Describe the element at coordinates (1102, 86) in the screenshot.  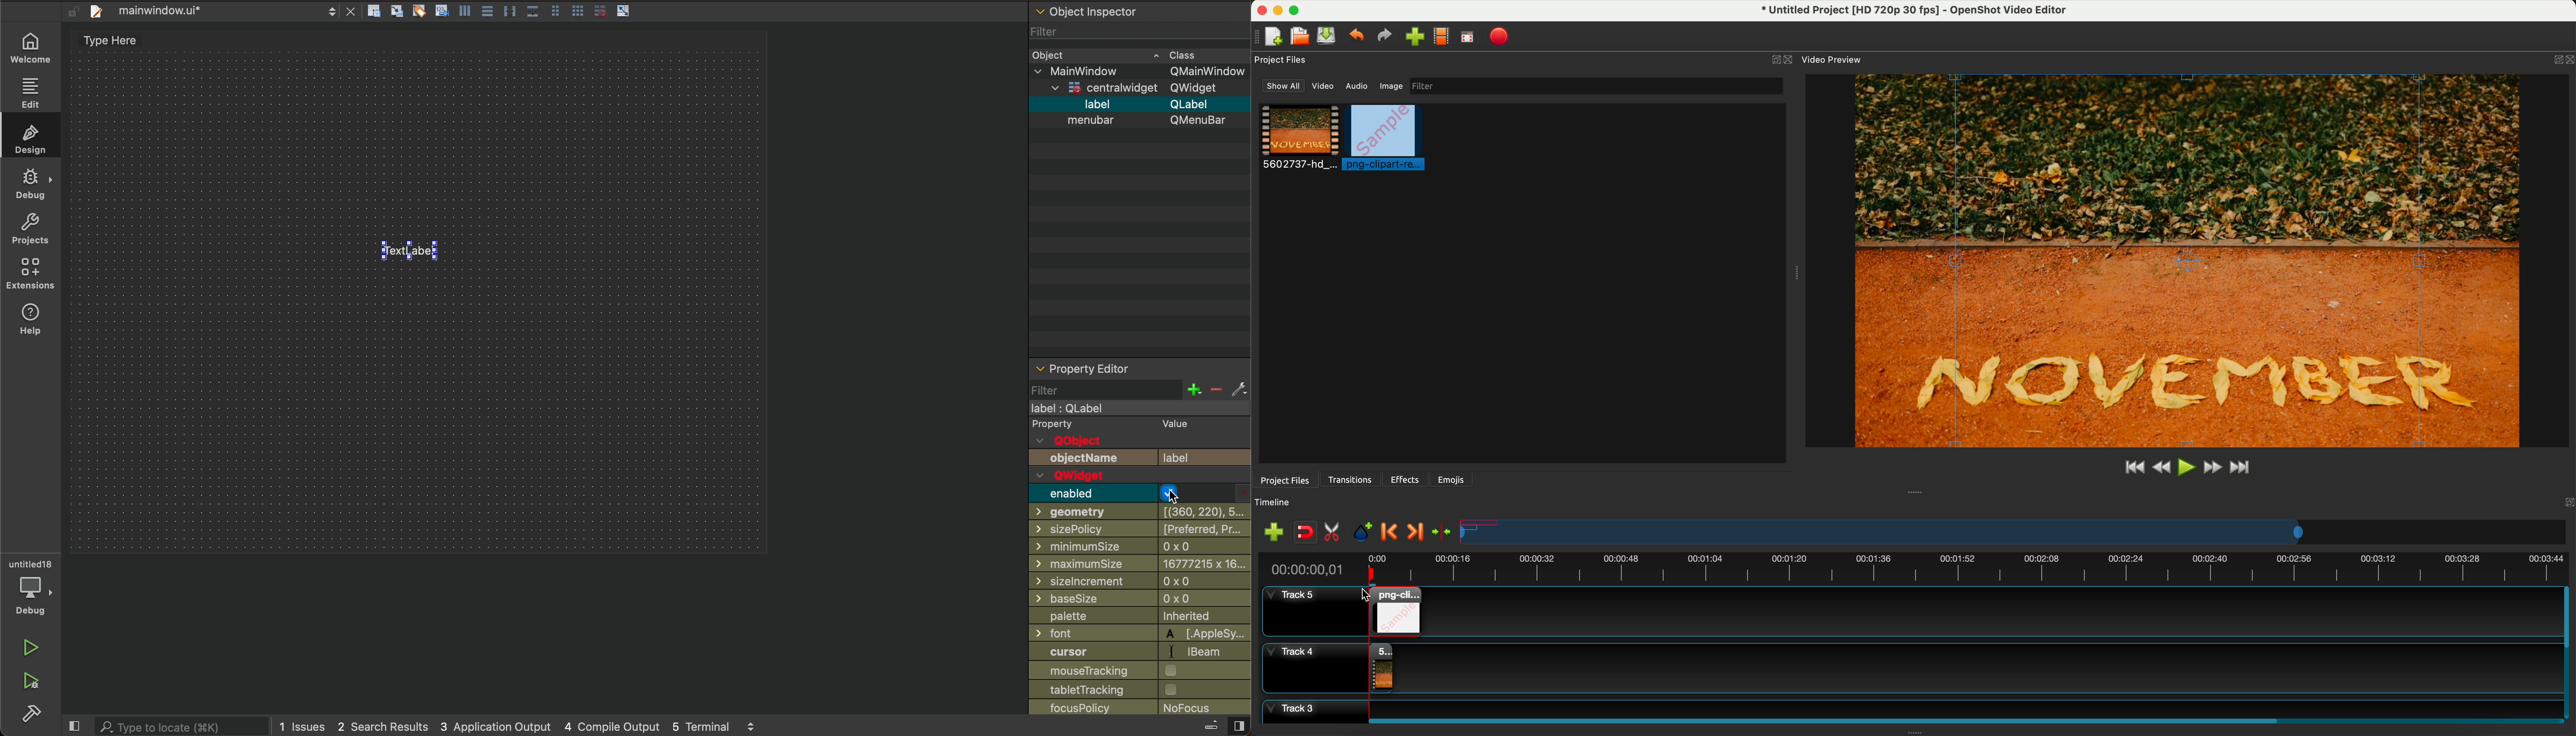
I see `centrawidget` at that location.